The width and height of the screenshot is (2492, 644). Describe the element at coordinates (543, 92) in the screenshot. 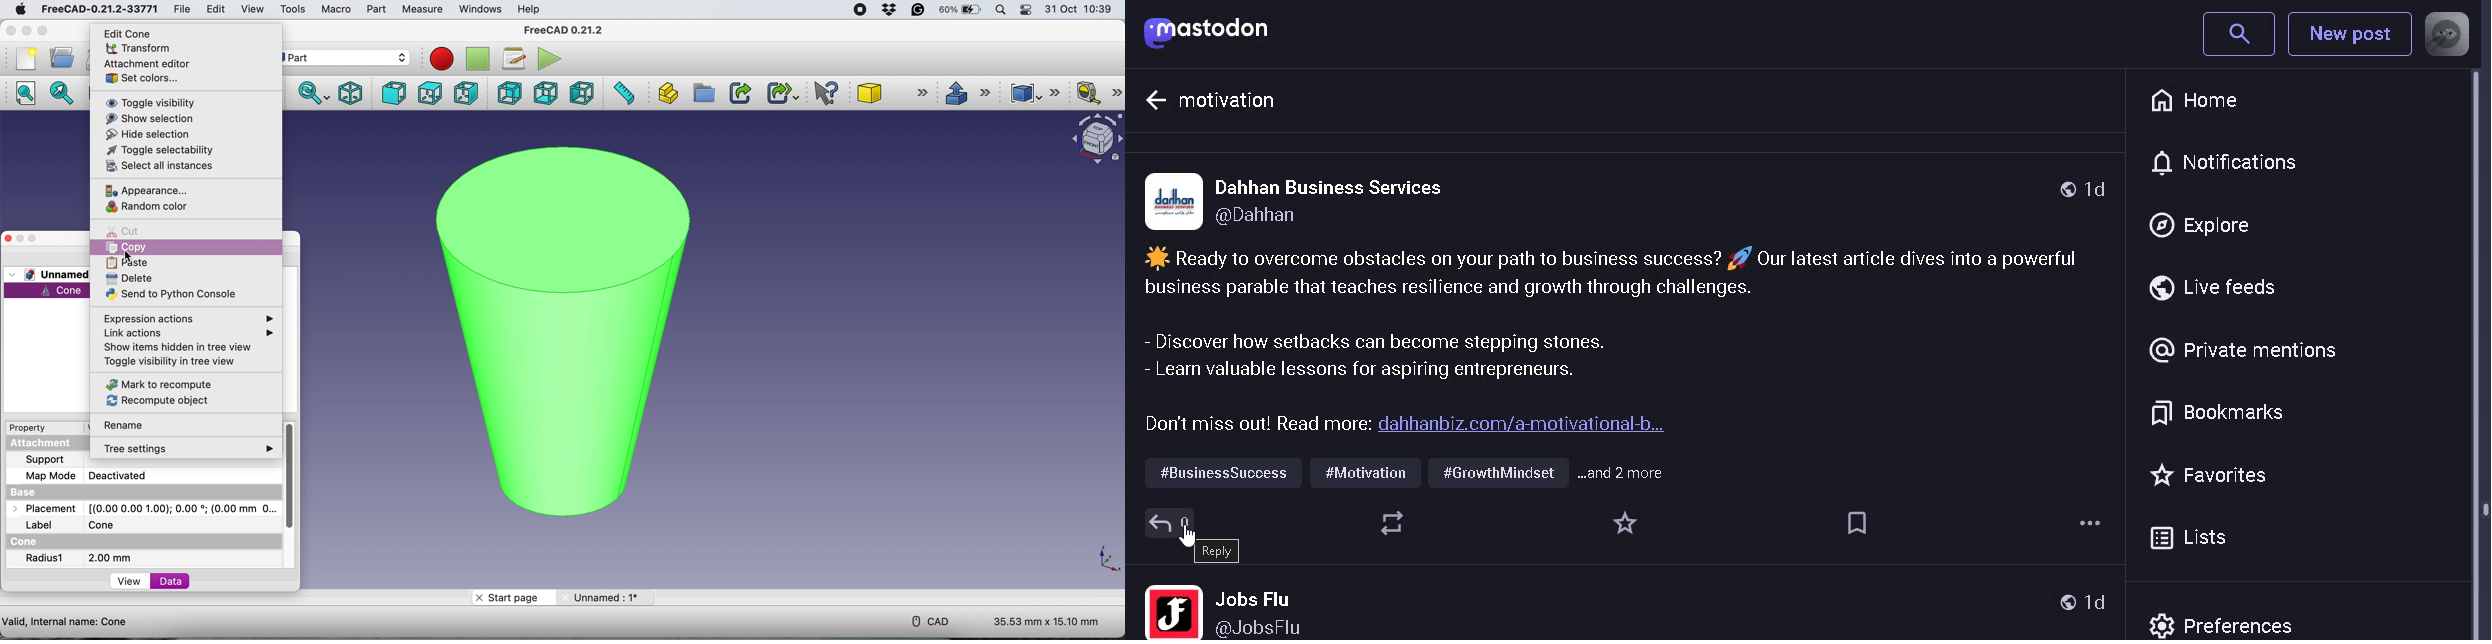

I see `bottom` at that location.